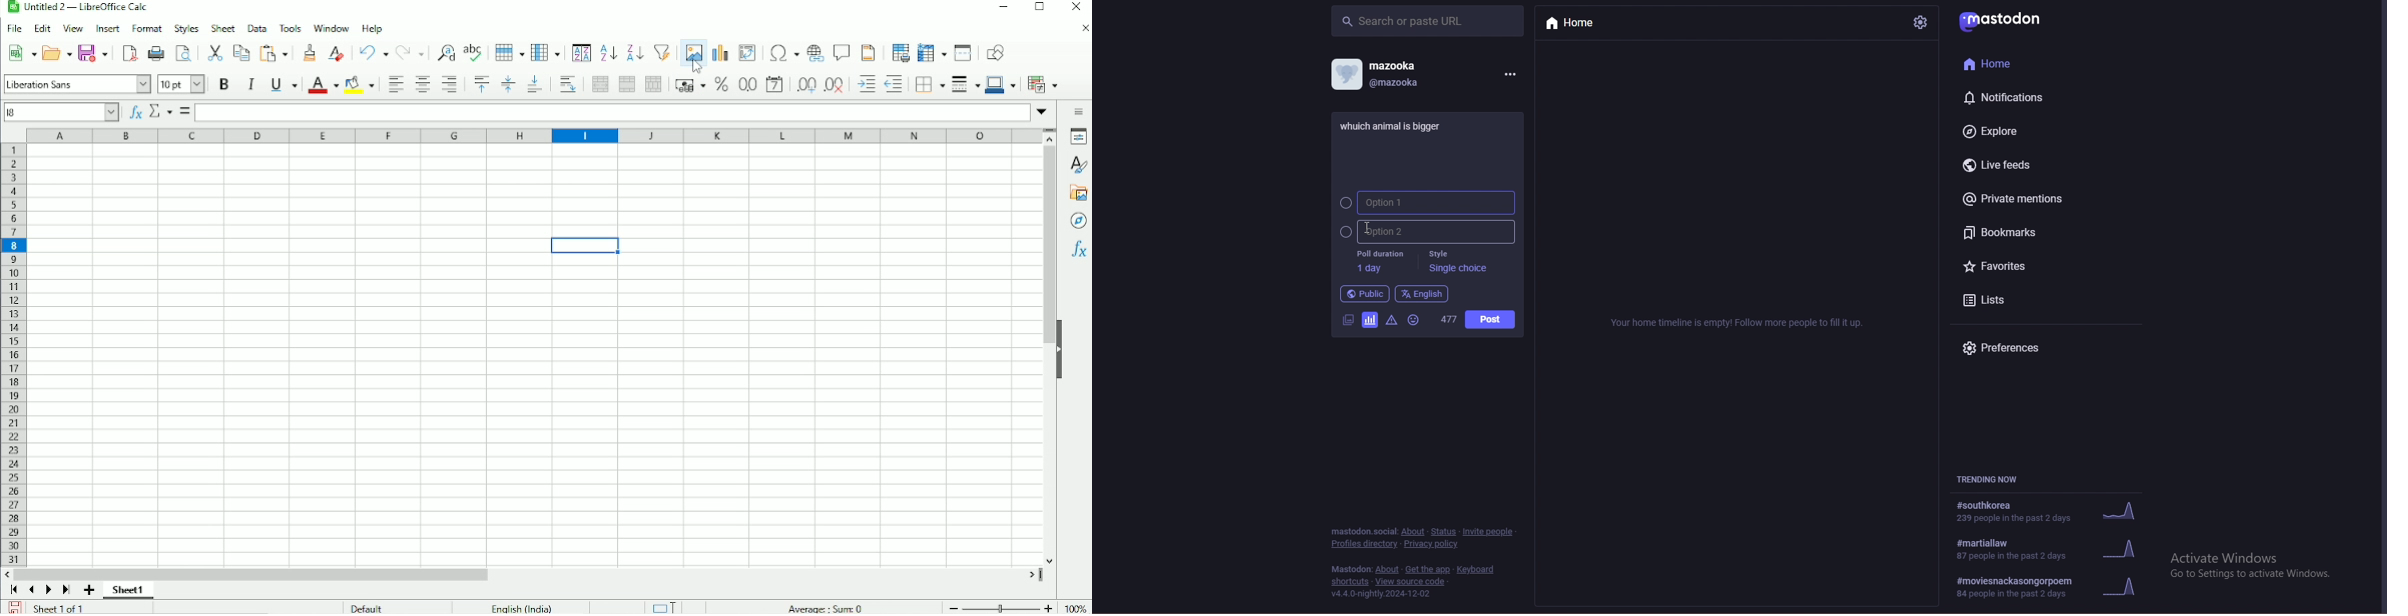  What do you see at coordinates (815, 53) in the screenshot?
I see `Insert hyperlink` at bounding box center [815, 53].